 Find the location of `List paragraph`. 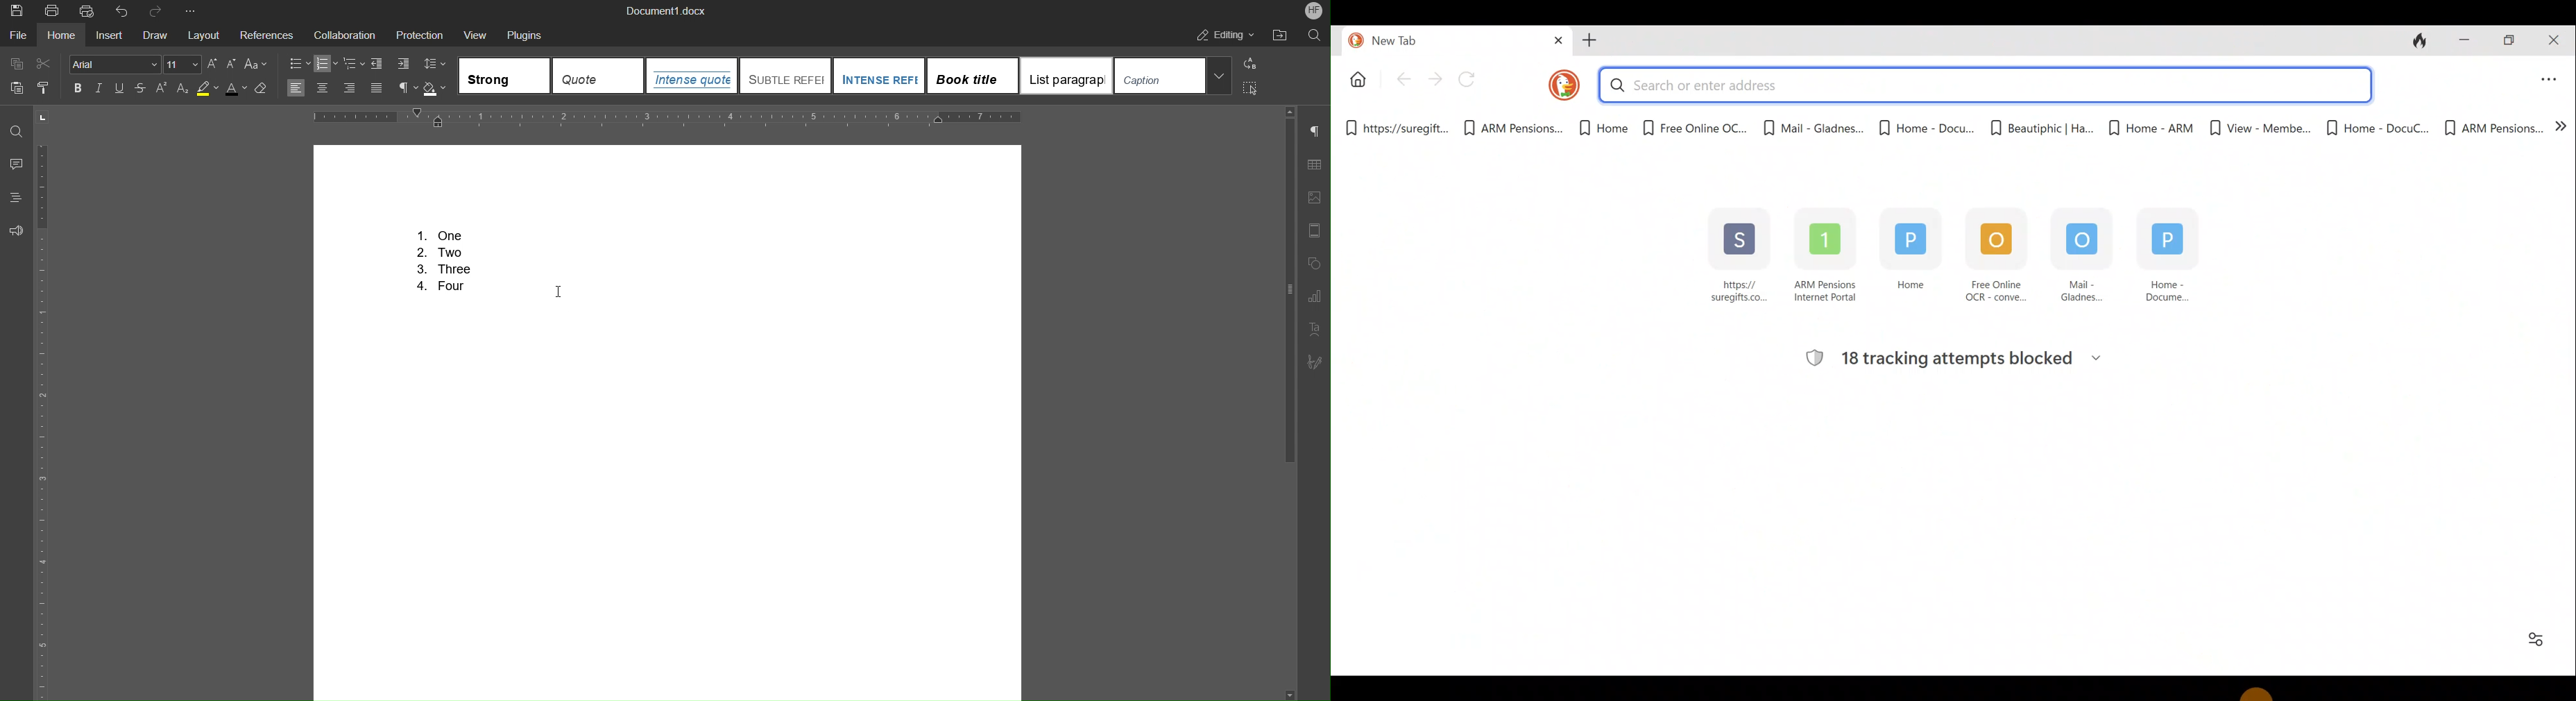

List paragraph is located at coordinates (1066, 75).